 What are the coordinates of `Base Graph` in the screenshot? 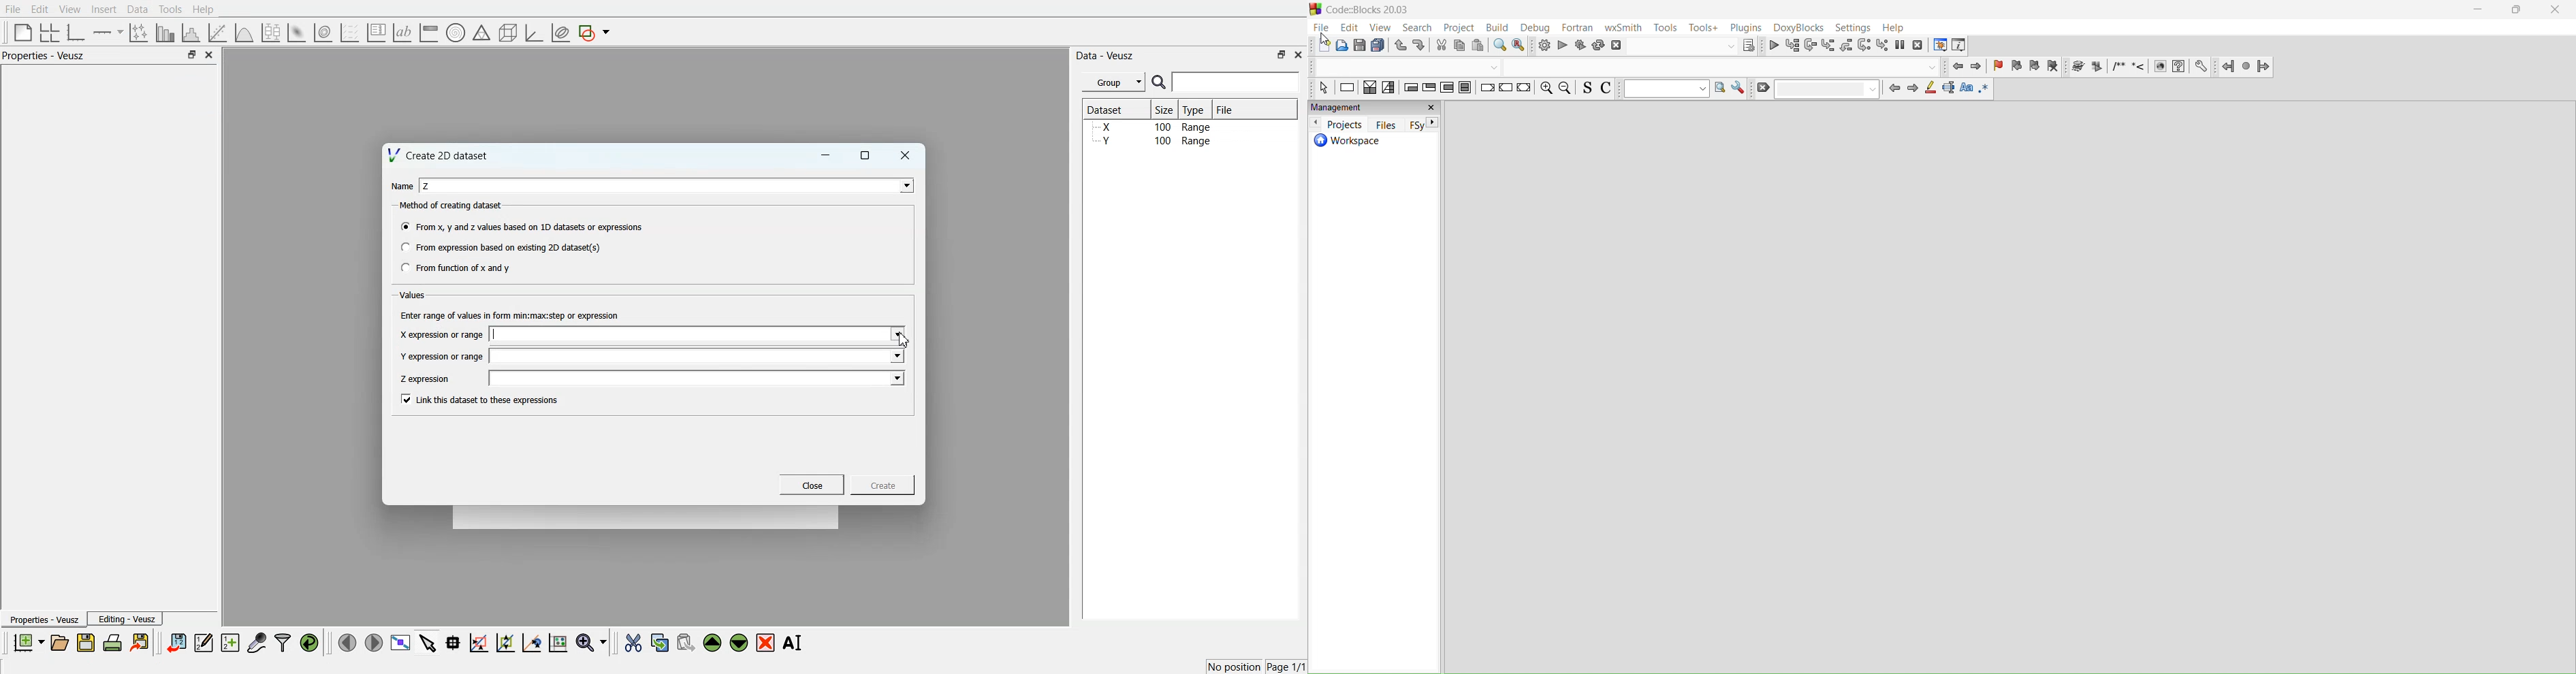 It's located at (76, 33).